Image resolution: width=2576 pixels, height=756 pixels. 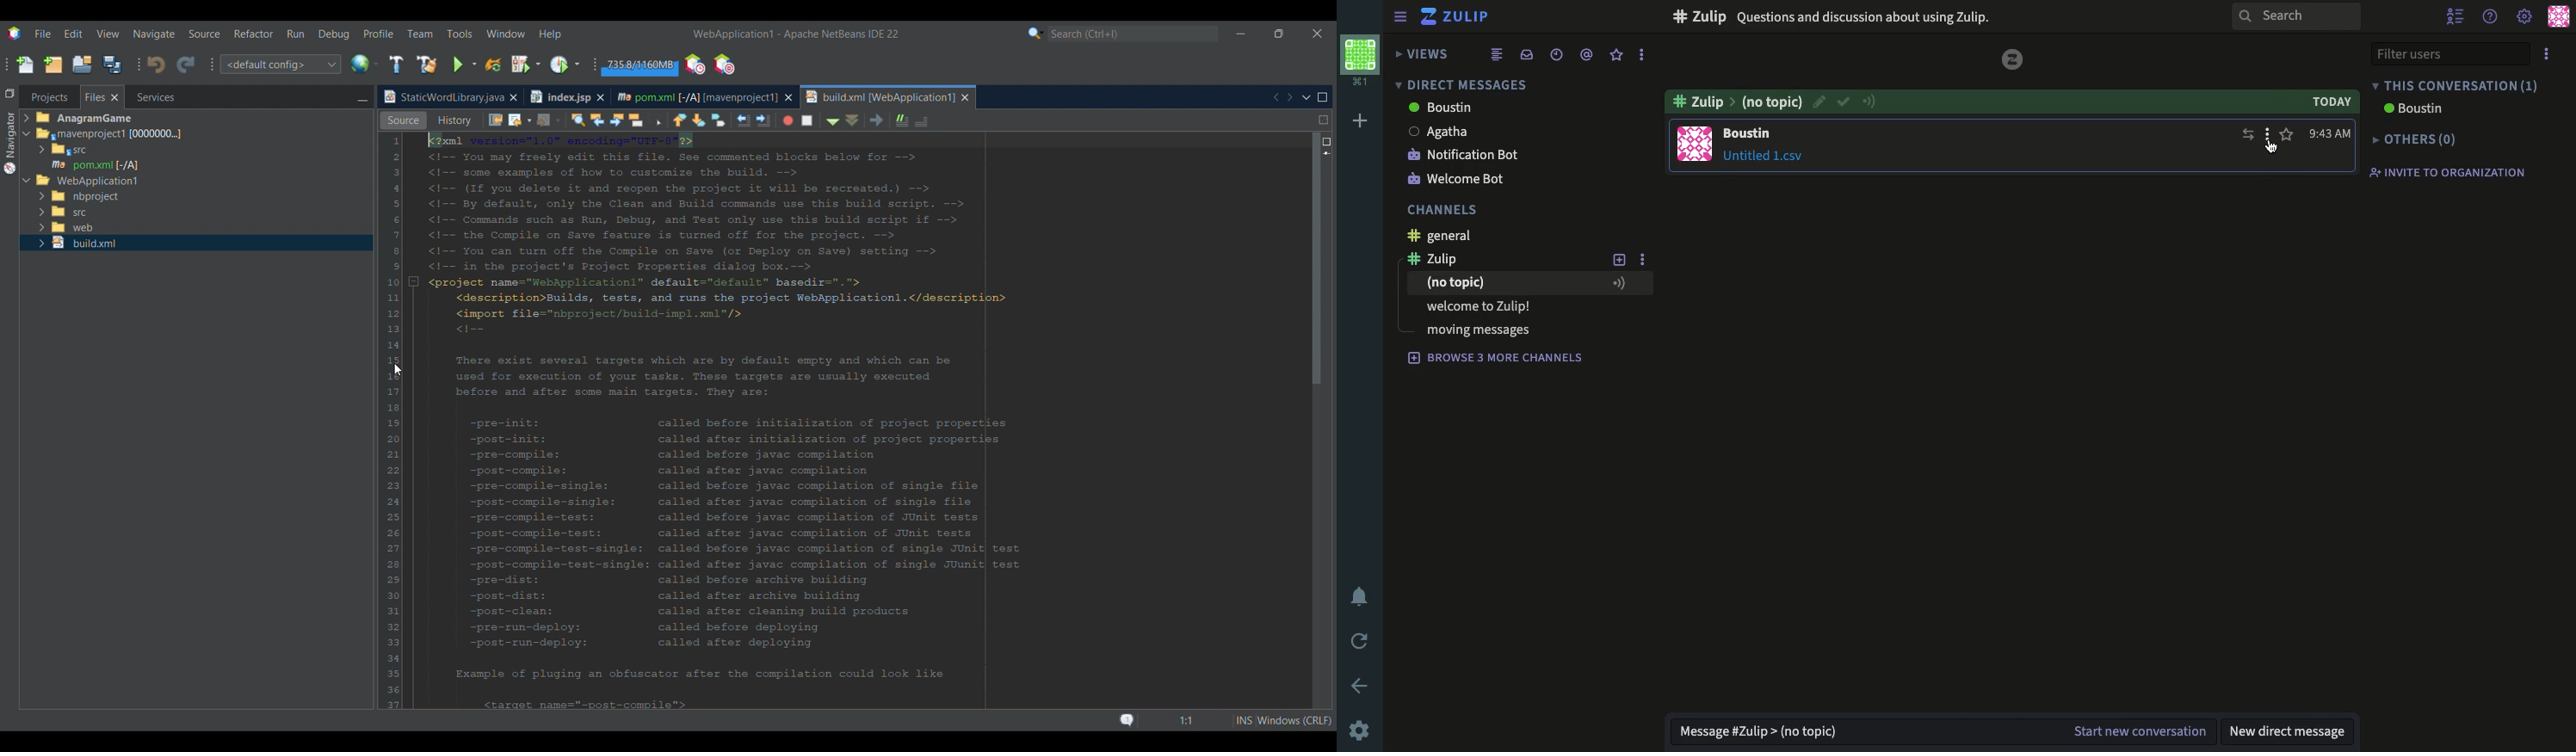 What do you see at coordinates (1446, 236) in the screenshot?
I see `general` at bounding box center [1446, 236].